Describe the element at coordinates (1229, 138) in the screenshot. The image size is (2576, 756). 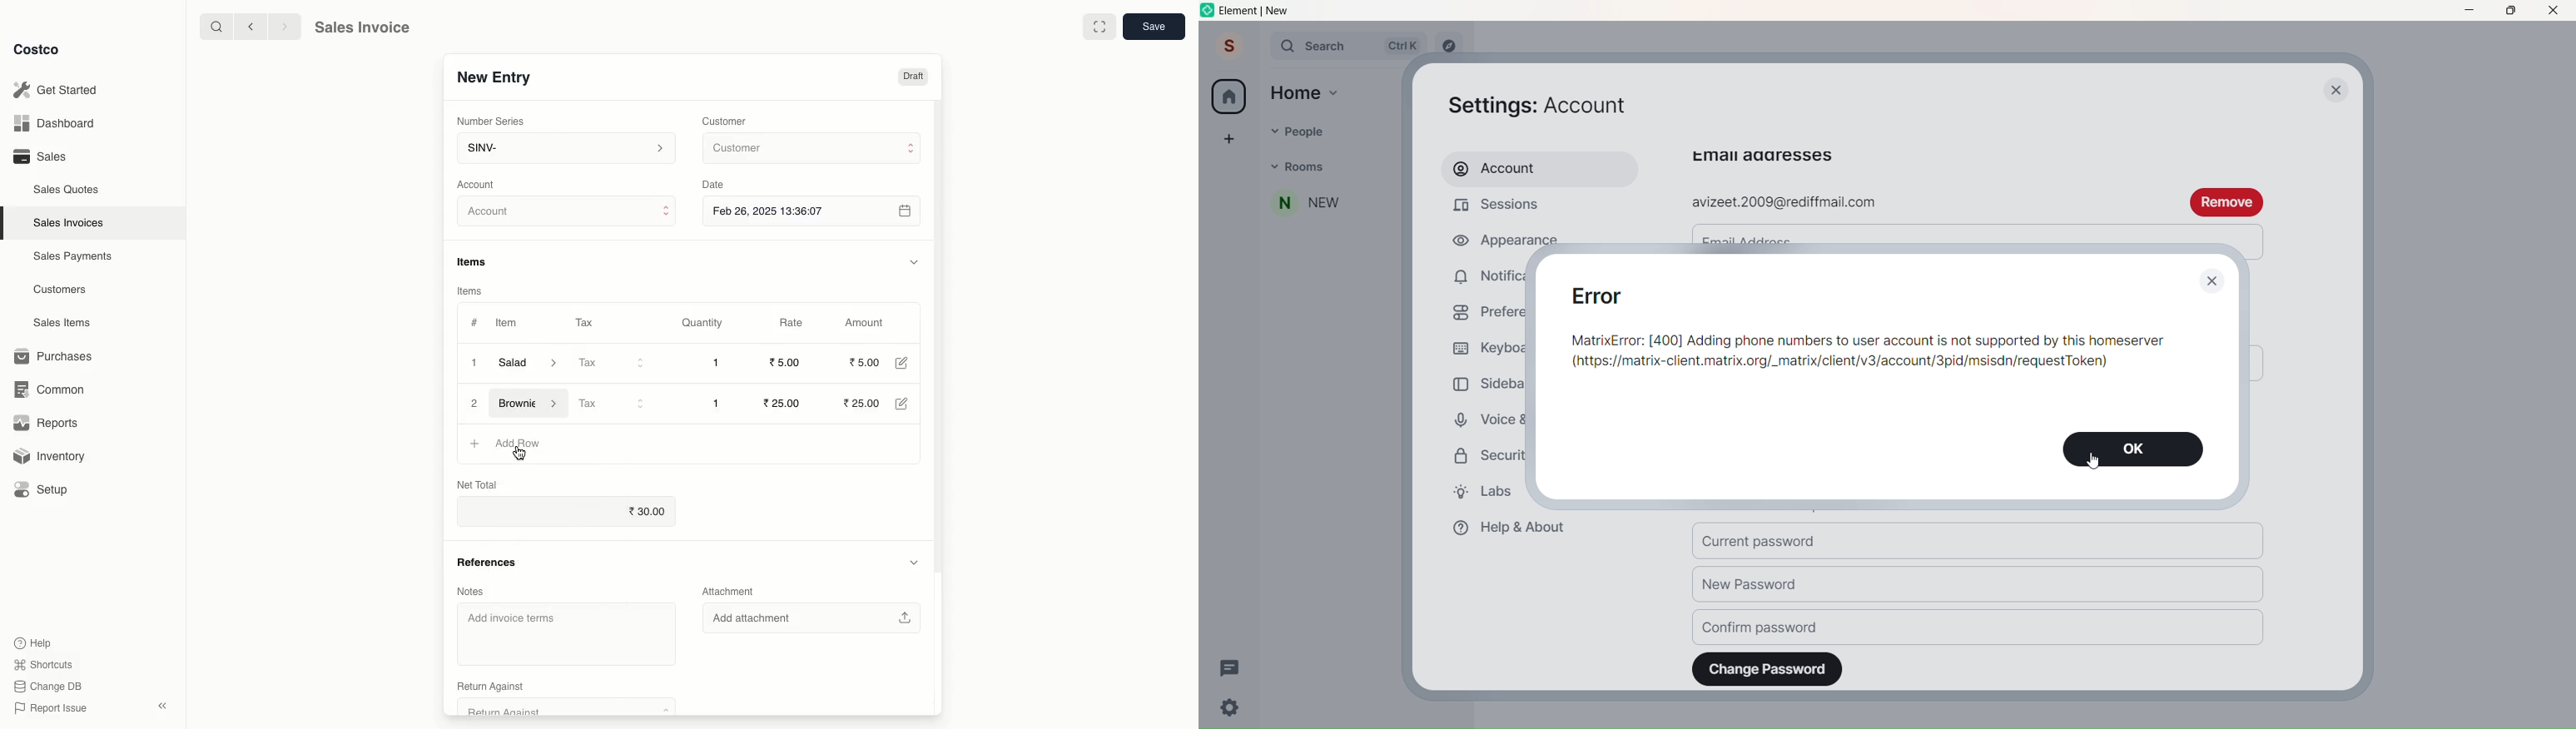
I see `Create a space` at that location.